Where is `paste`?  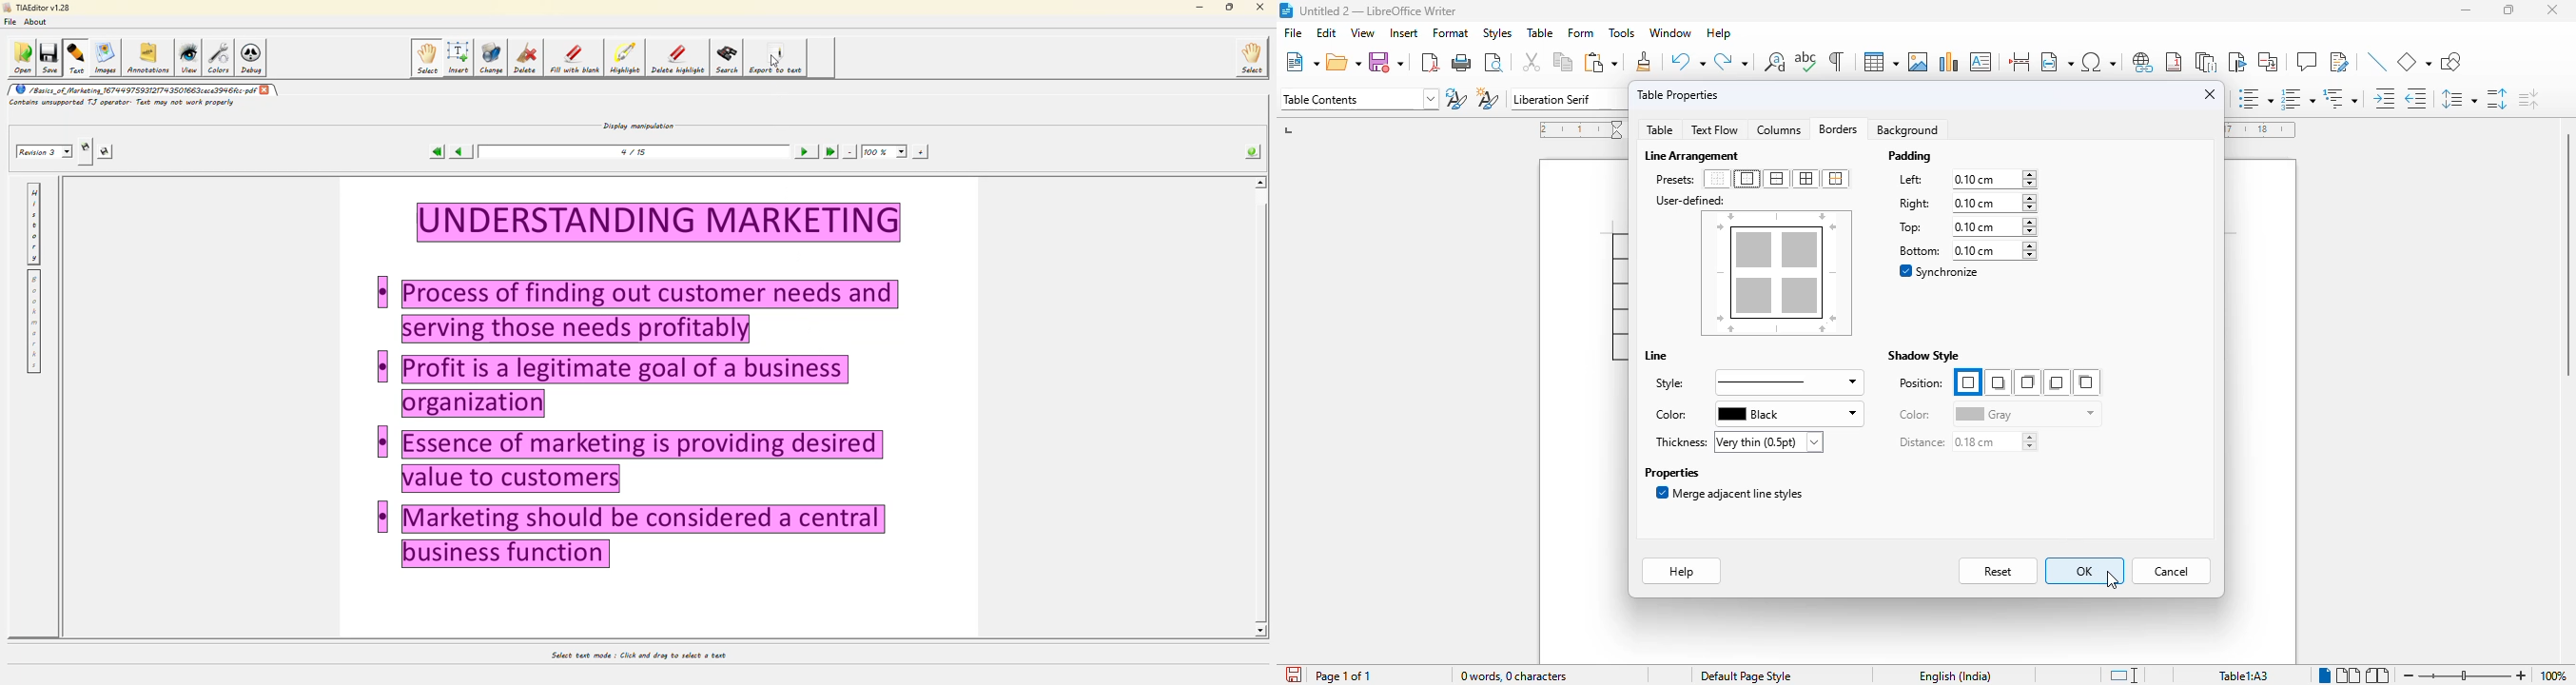 paste is located at coordinates (1601, 62).